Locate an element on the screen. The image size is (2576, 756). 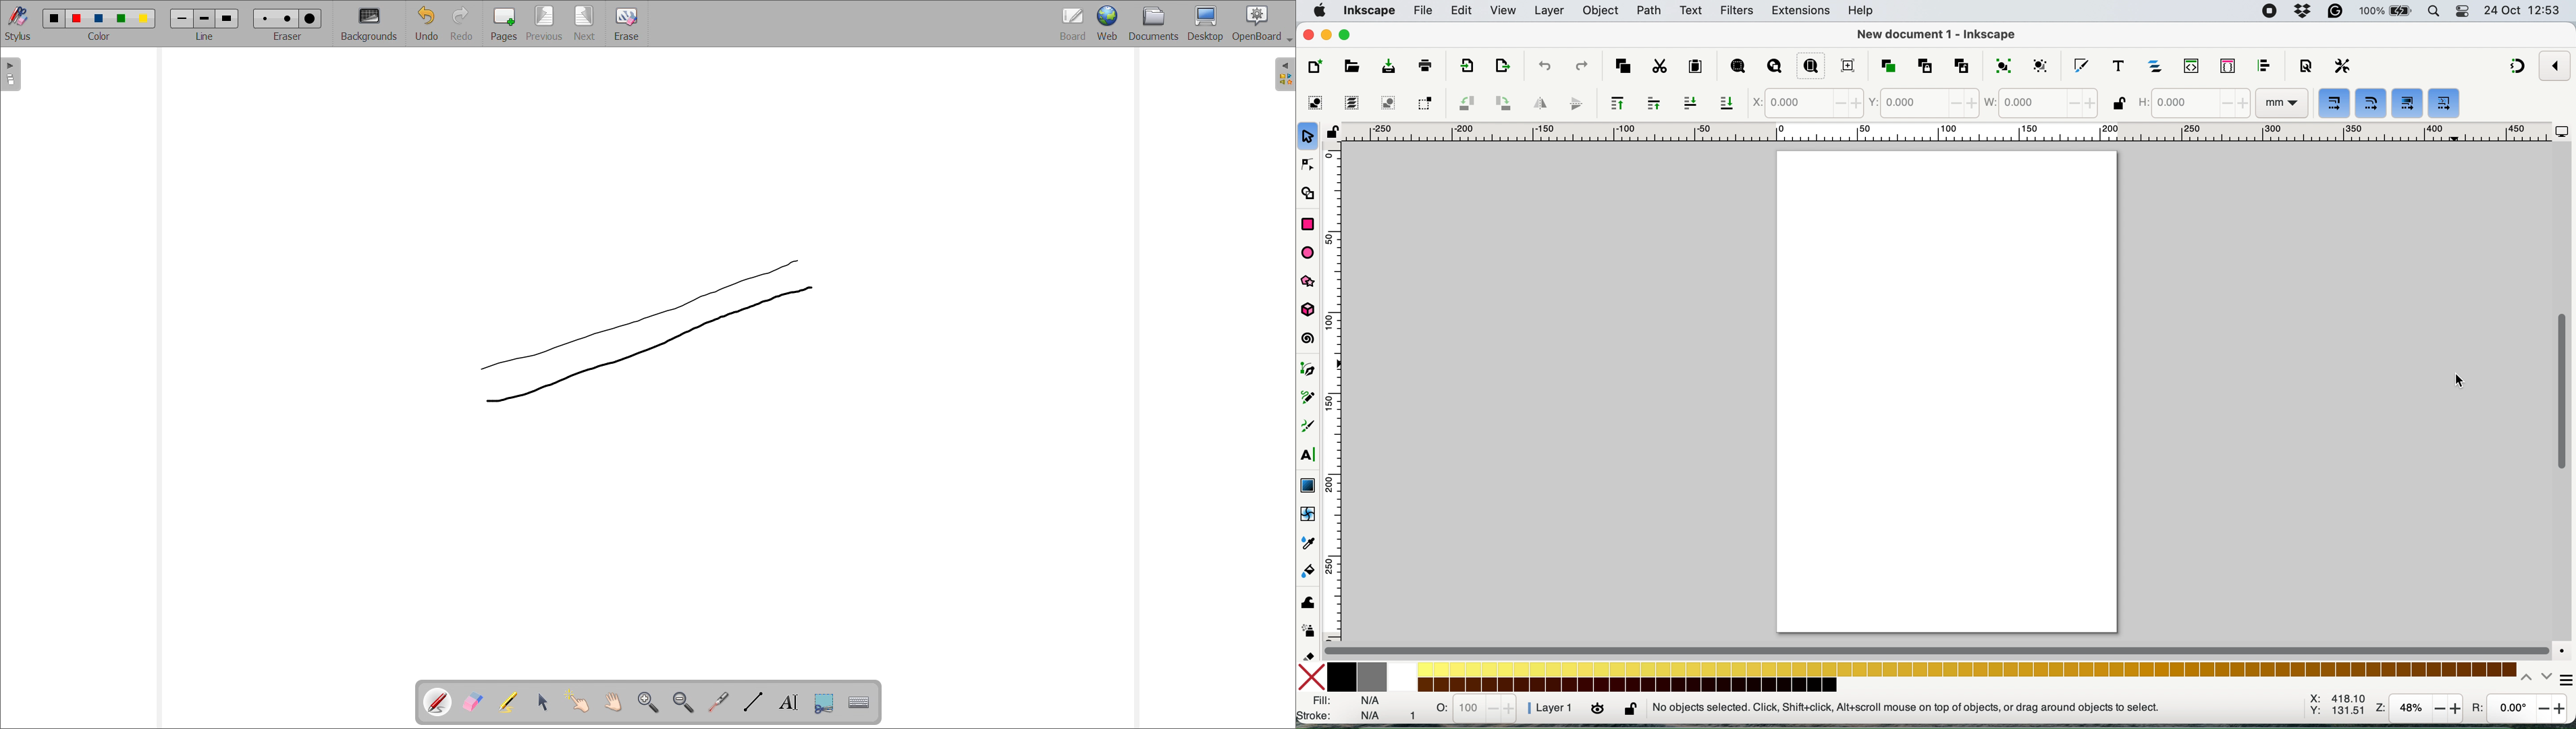
control center is located at coordinates (2463, 12).